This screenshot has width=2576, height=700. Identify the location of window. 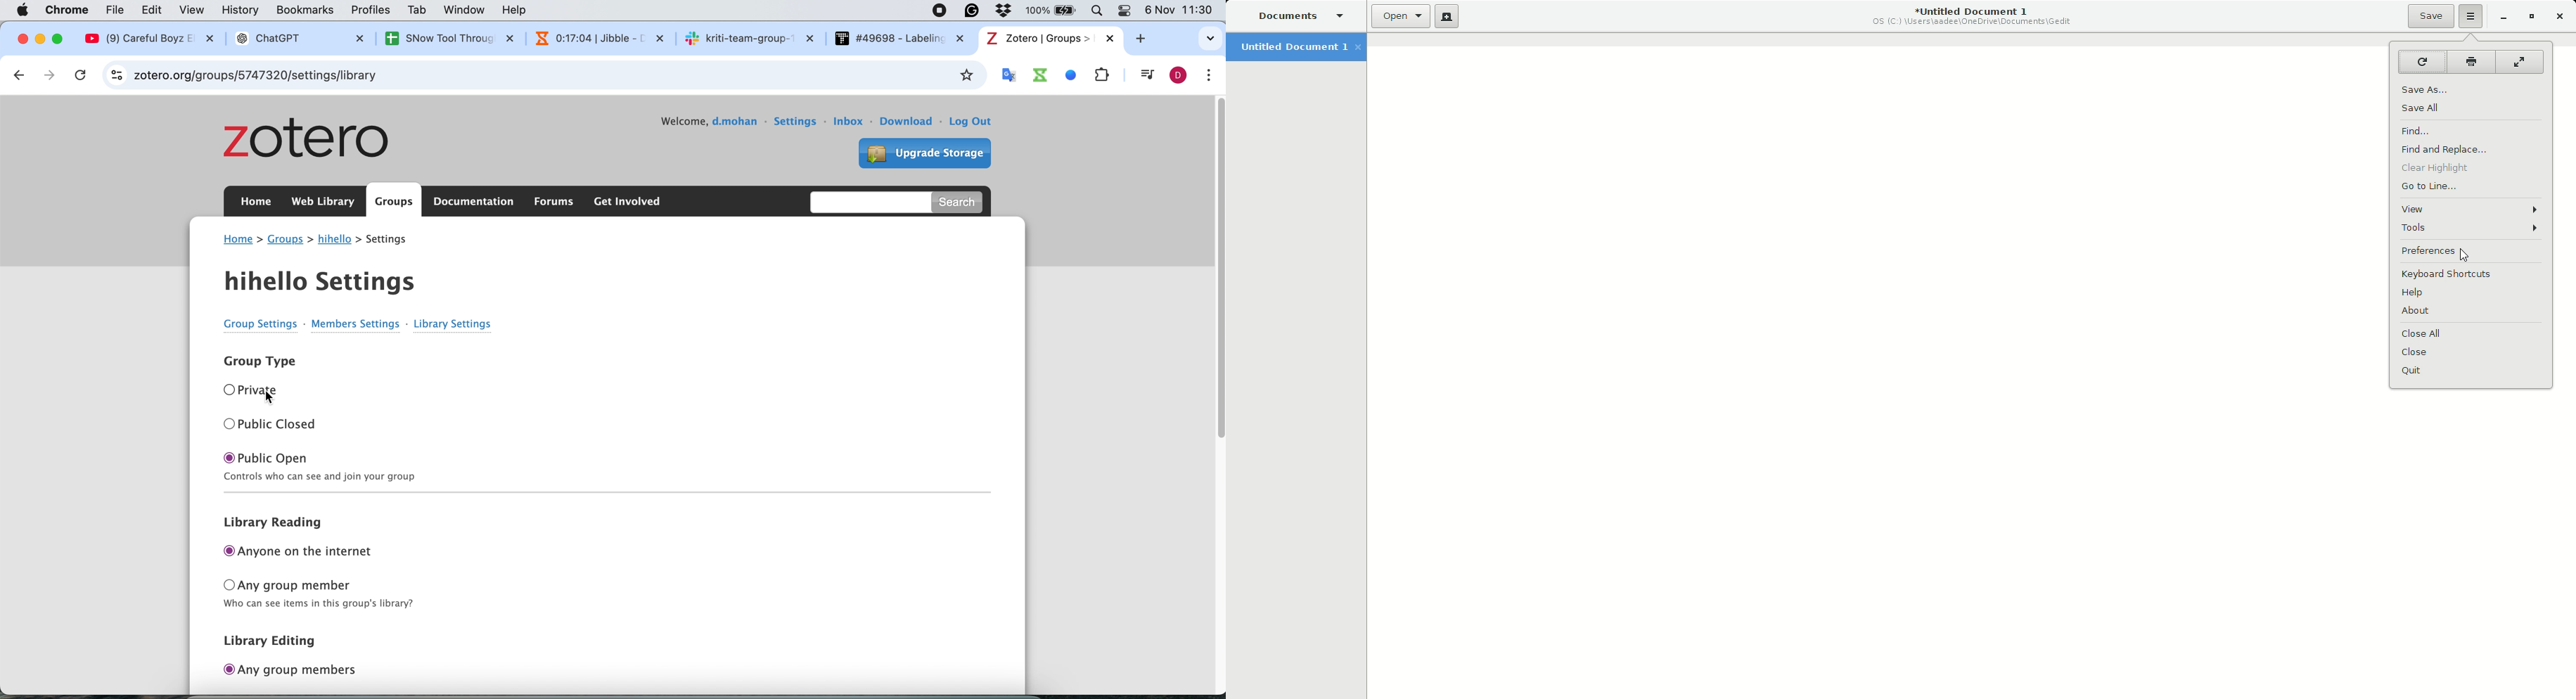
(466, 11).